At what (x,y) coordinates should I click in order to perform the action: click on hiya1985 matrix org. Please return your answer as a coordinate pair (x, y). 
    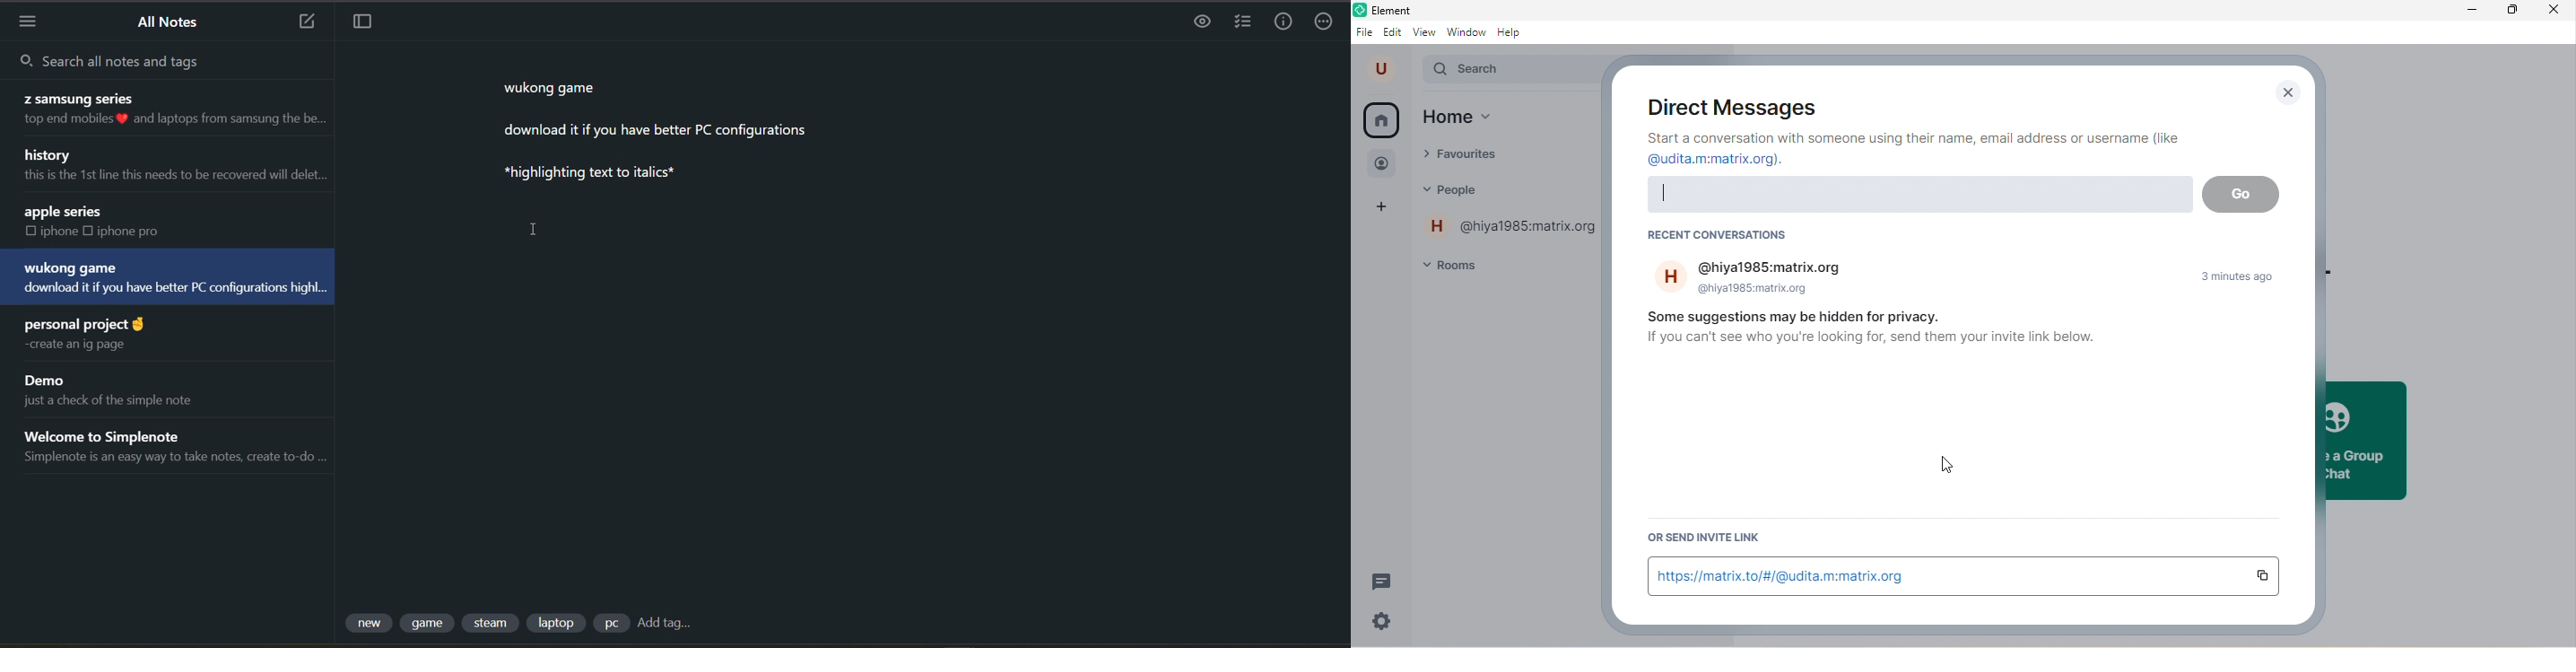
    Looking at the image, I should click on (1759, 278).